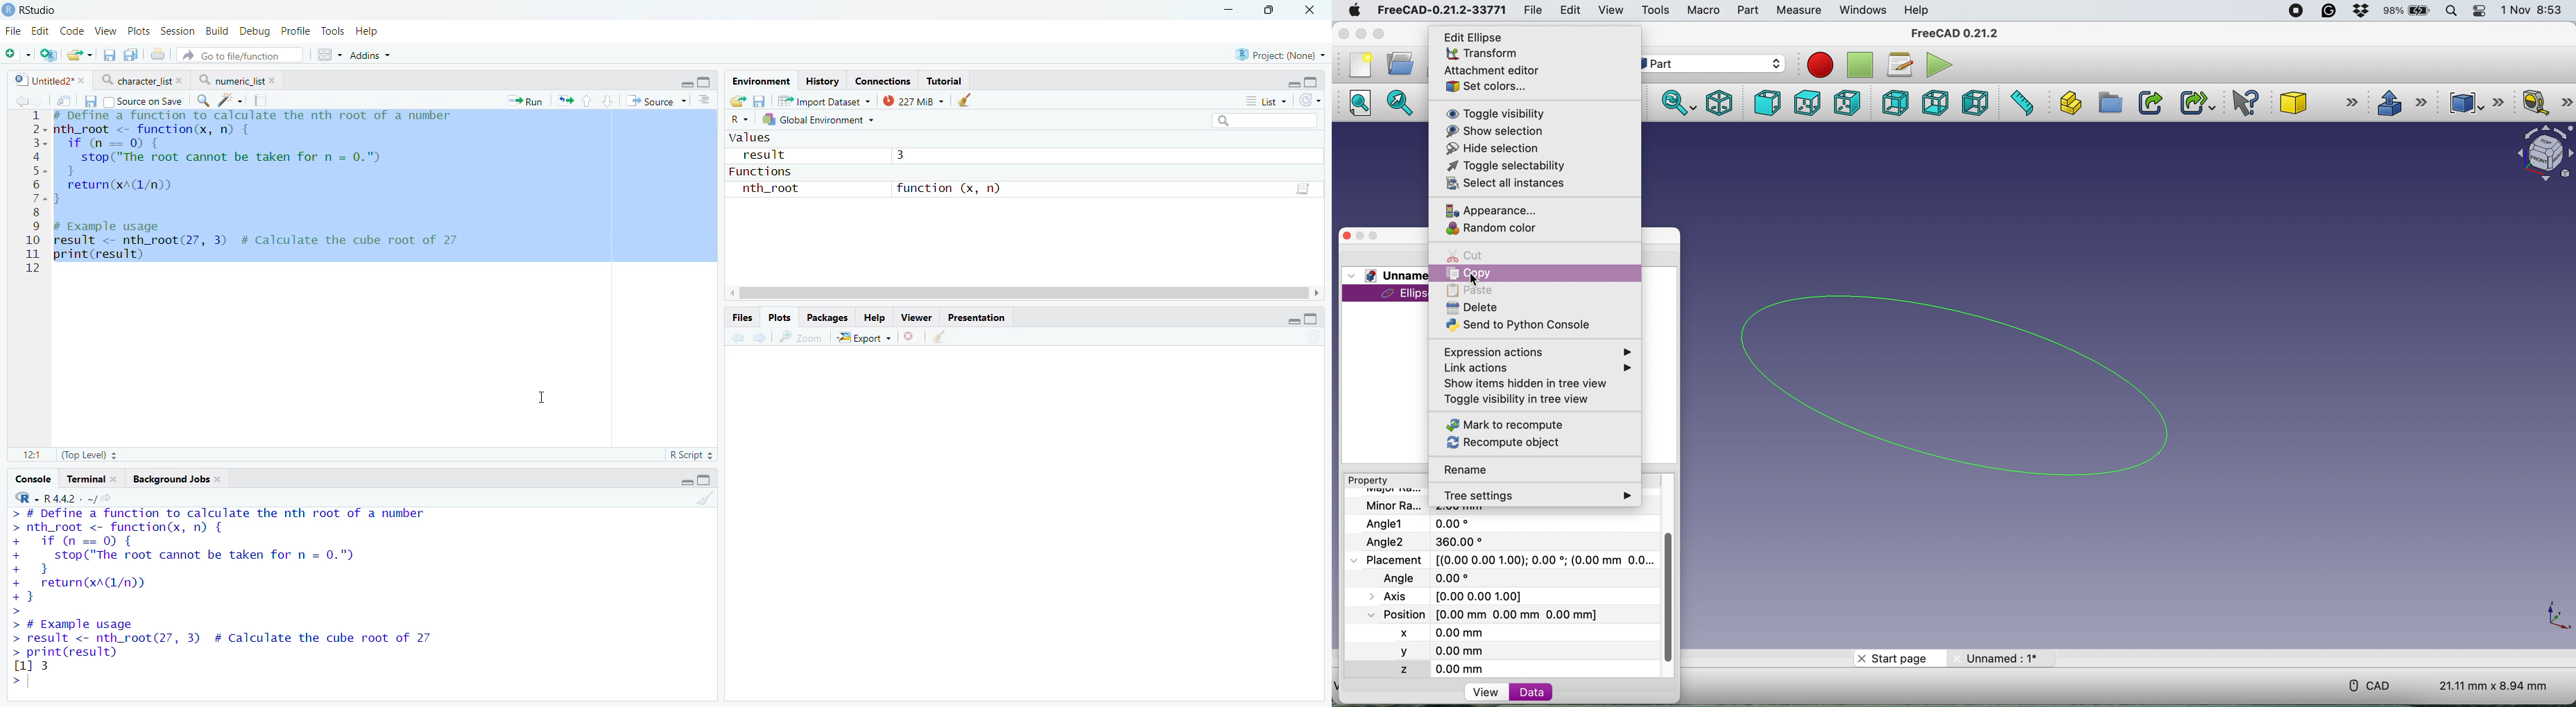  Describe the element at coordinates (336, 31) in the screenshot. I see `Tools` at that location.